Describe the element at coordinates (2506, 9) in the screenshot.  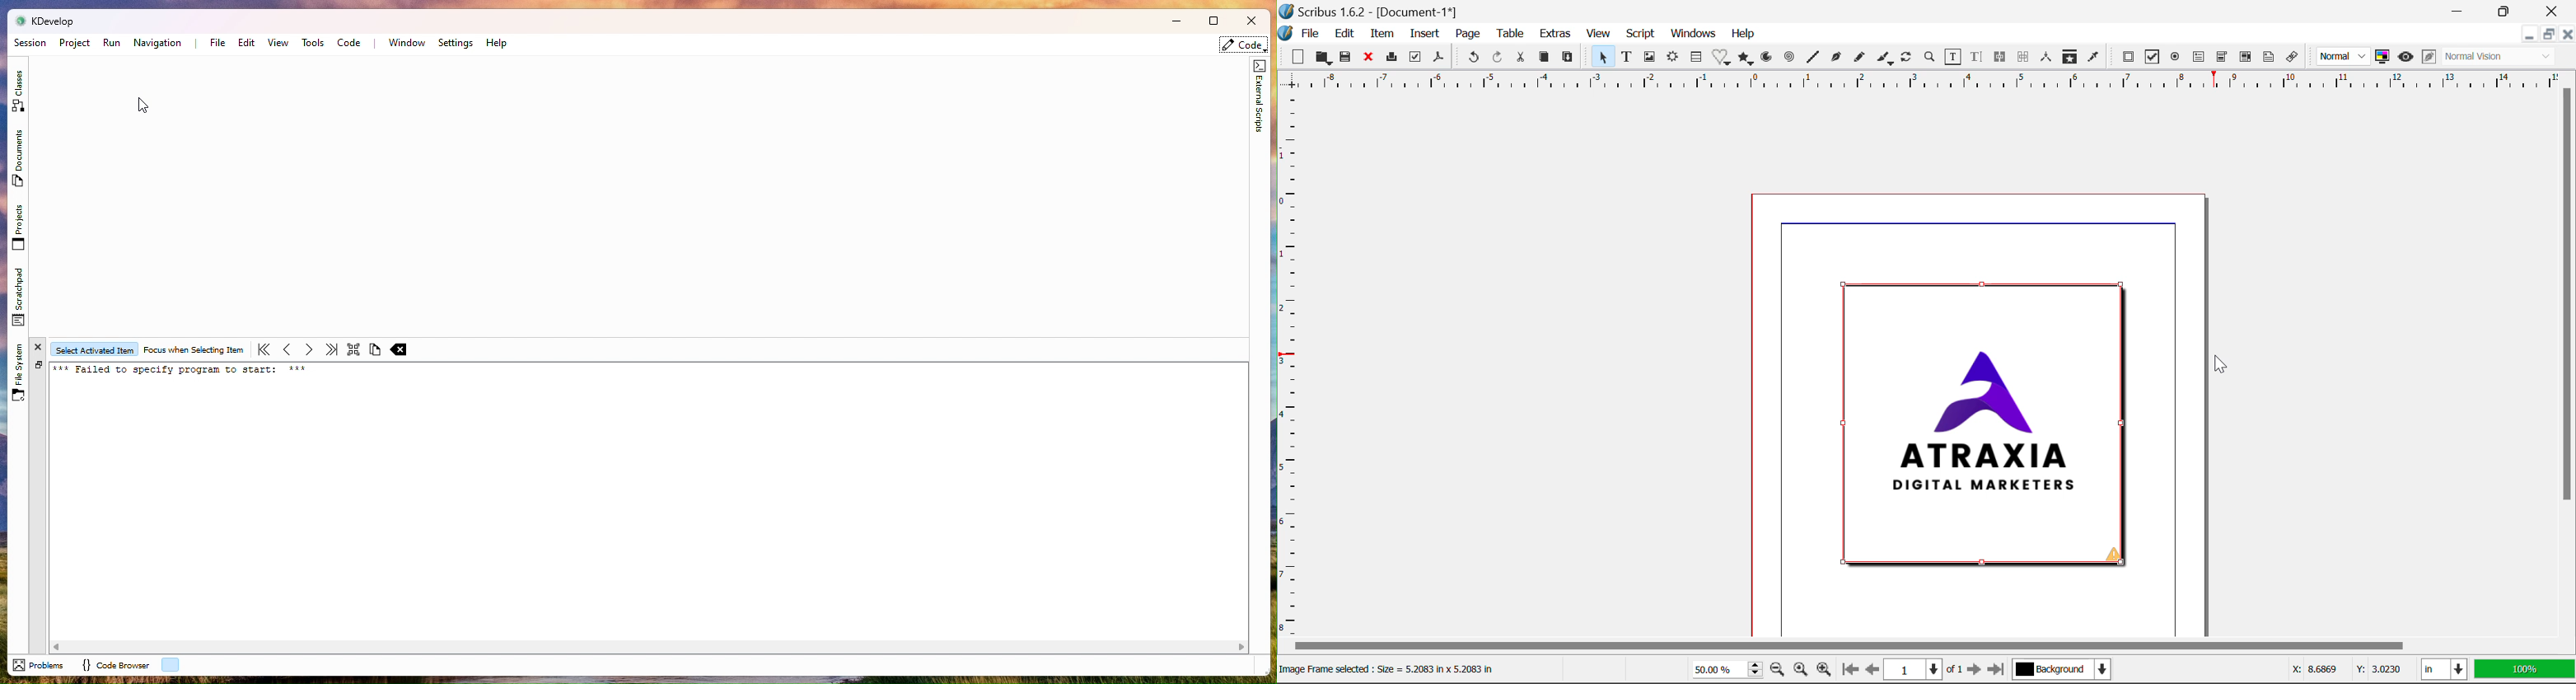
I see `Minimize` at that location.